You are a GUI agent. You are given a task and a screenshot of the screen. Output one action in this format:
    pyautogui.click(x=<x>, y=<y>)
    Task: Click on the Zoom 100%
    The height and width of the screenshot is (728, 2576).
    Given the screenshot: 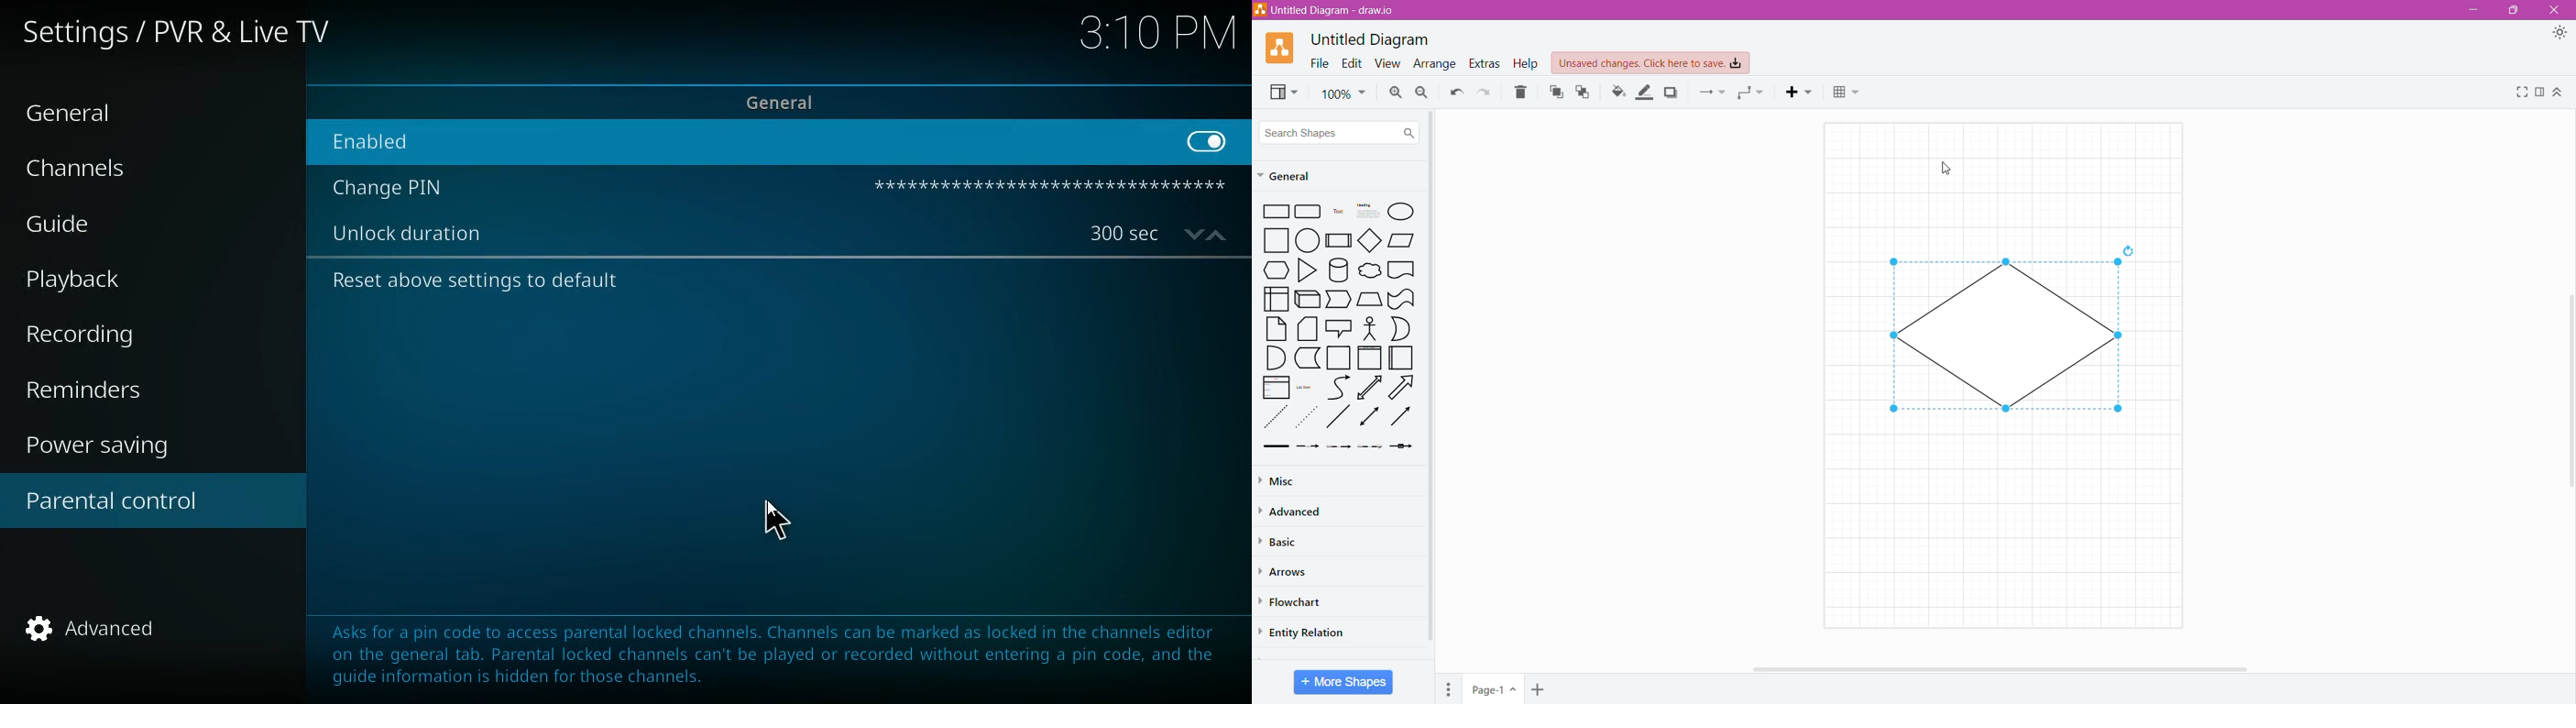 What is the action you would take?
    pyautogui.click(x=1344, y=94)
    